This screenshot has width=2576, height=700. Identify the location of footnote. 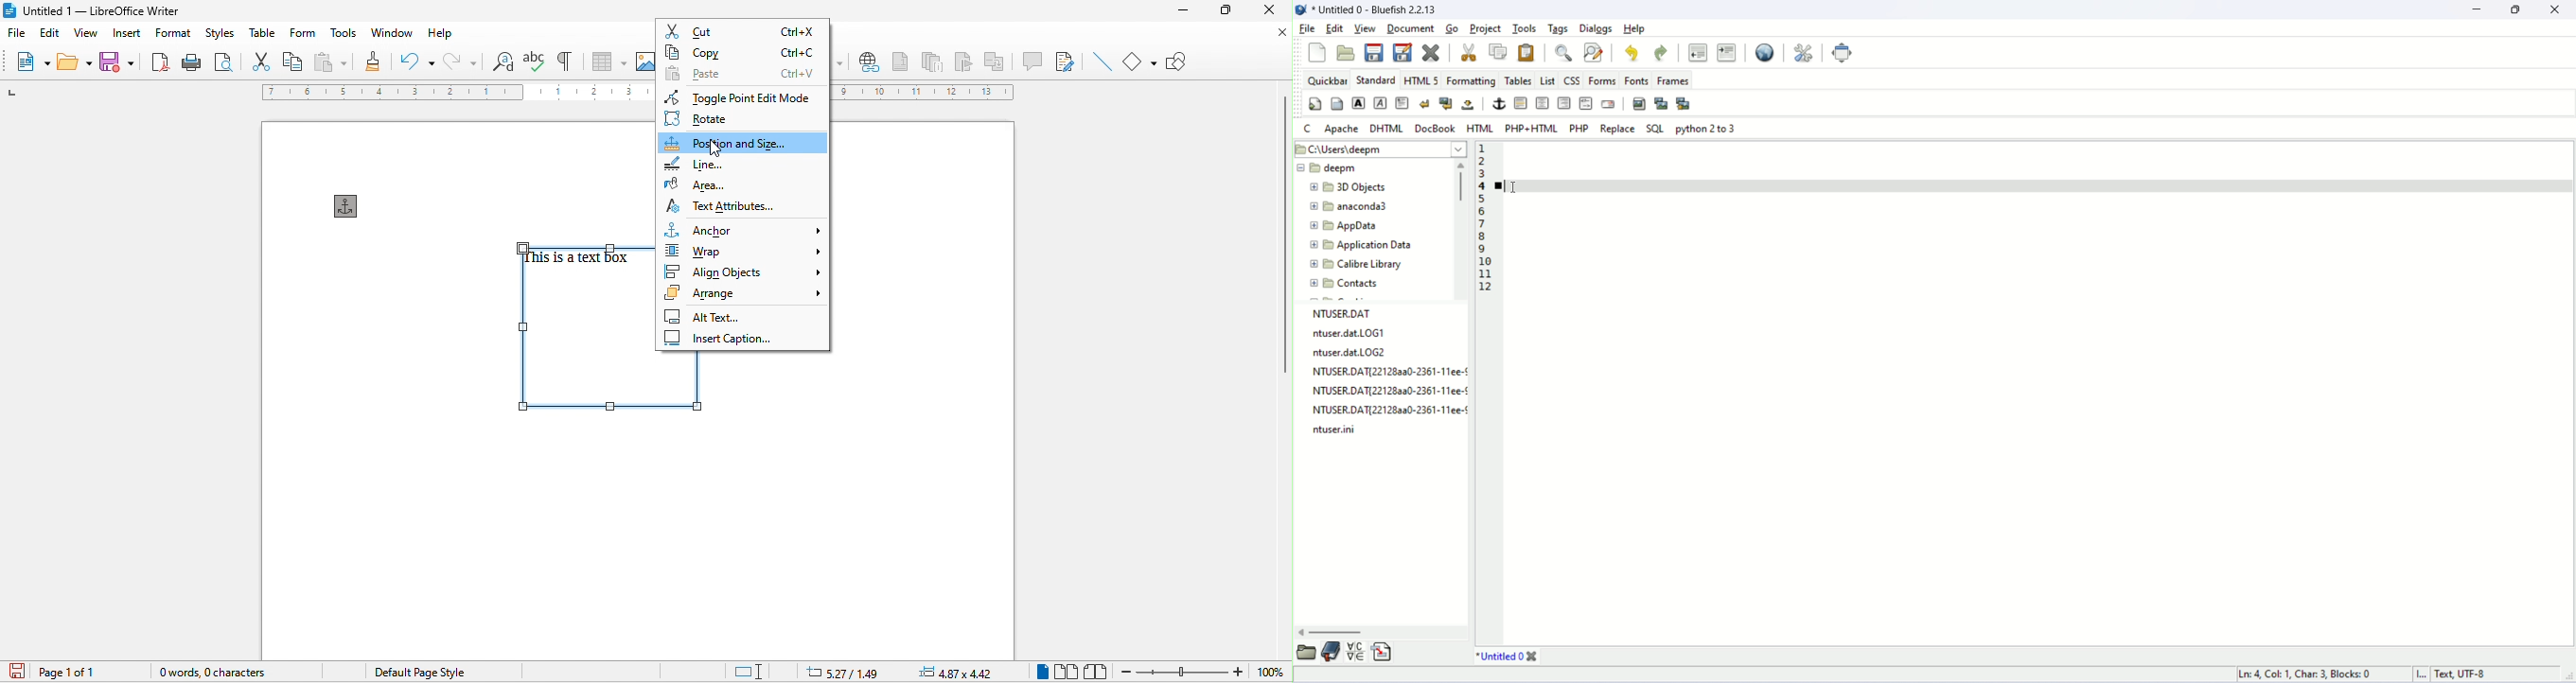
(899, 61).